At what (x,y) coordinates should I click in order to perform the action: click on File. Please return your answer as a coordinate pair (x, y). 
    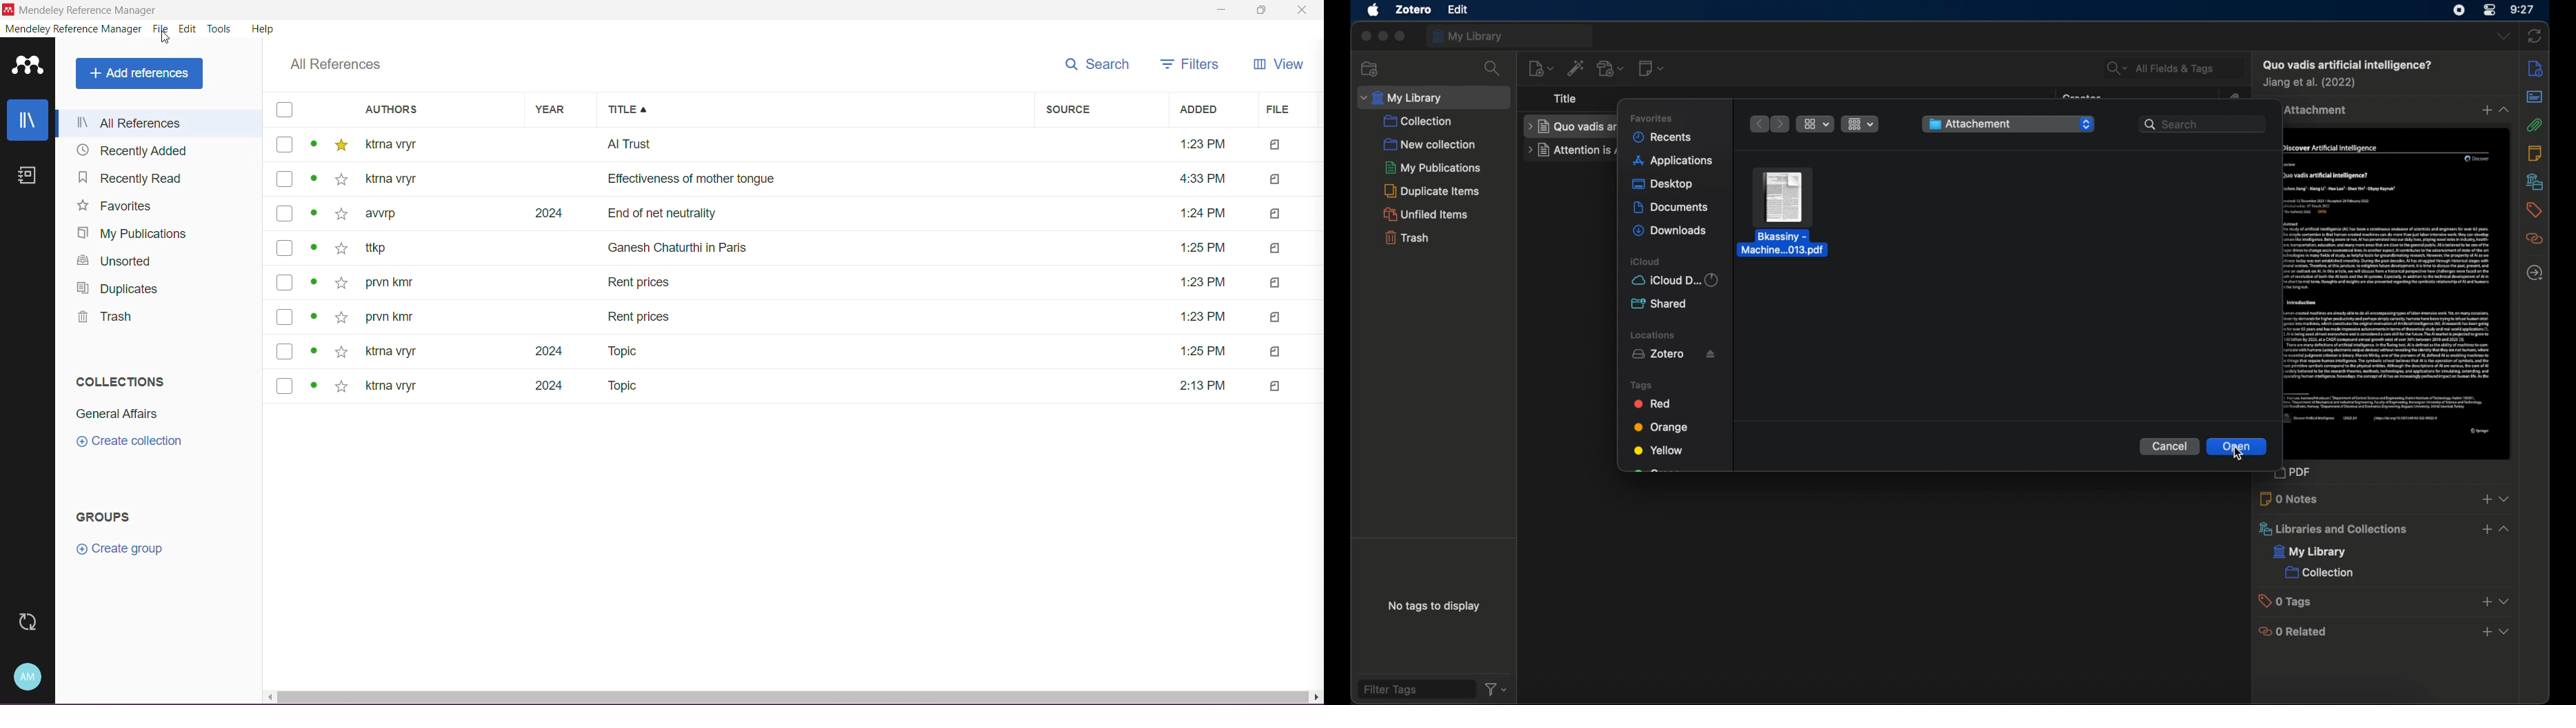
    Looking at the image, I should click on (162, 29).